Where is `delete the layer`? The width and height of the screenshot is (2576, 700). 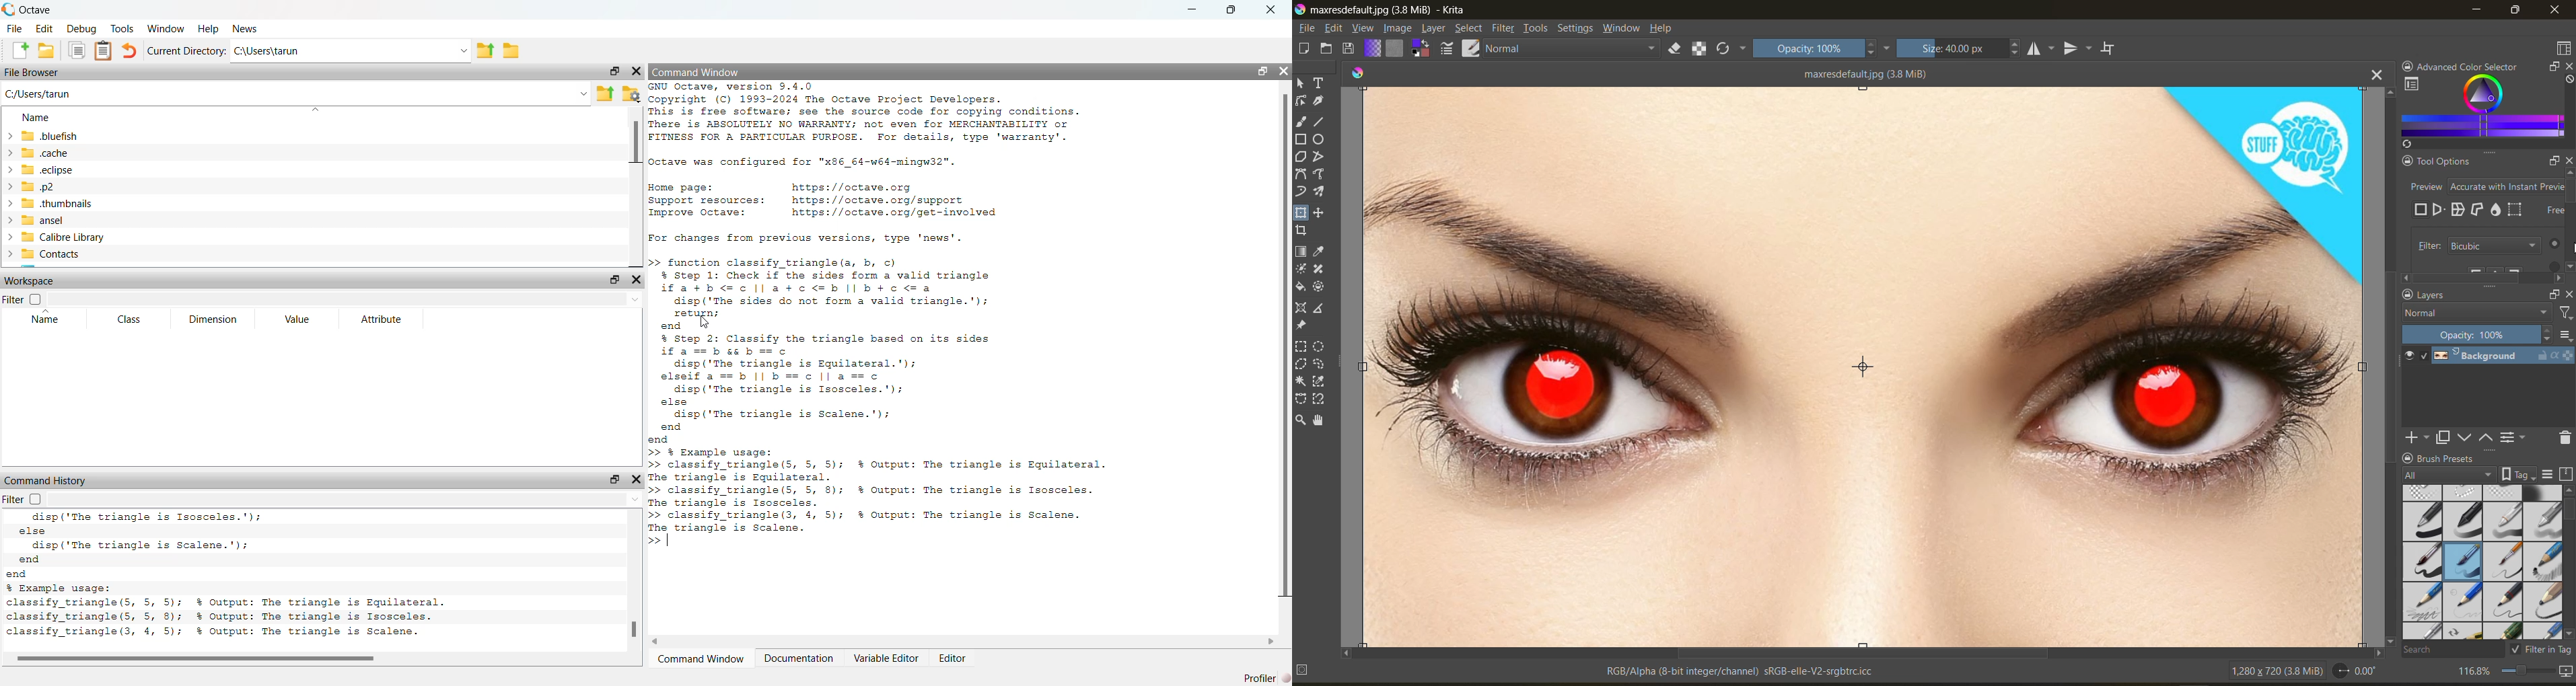
delete the layer is located at coordinates (2563, 438).